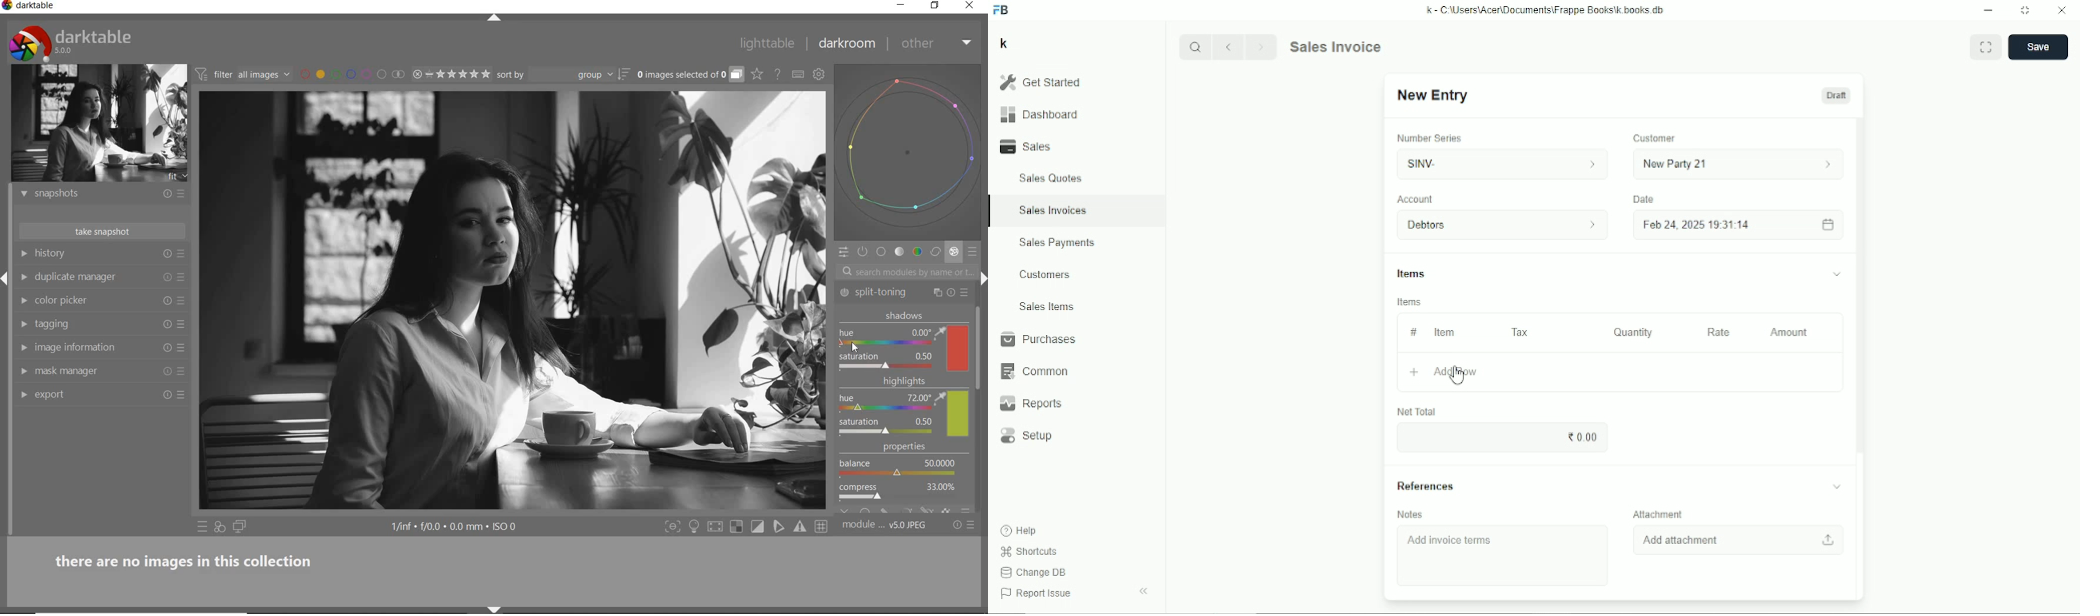 The image size is (2100, 616). I want to click on Forward, so click(1263, 45).